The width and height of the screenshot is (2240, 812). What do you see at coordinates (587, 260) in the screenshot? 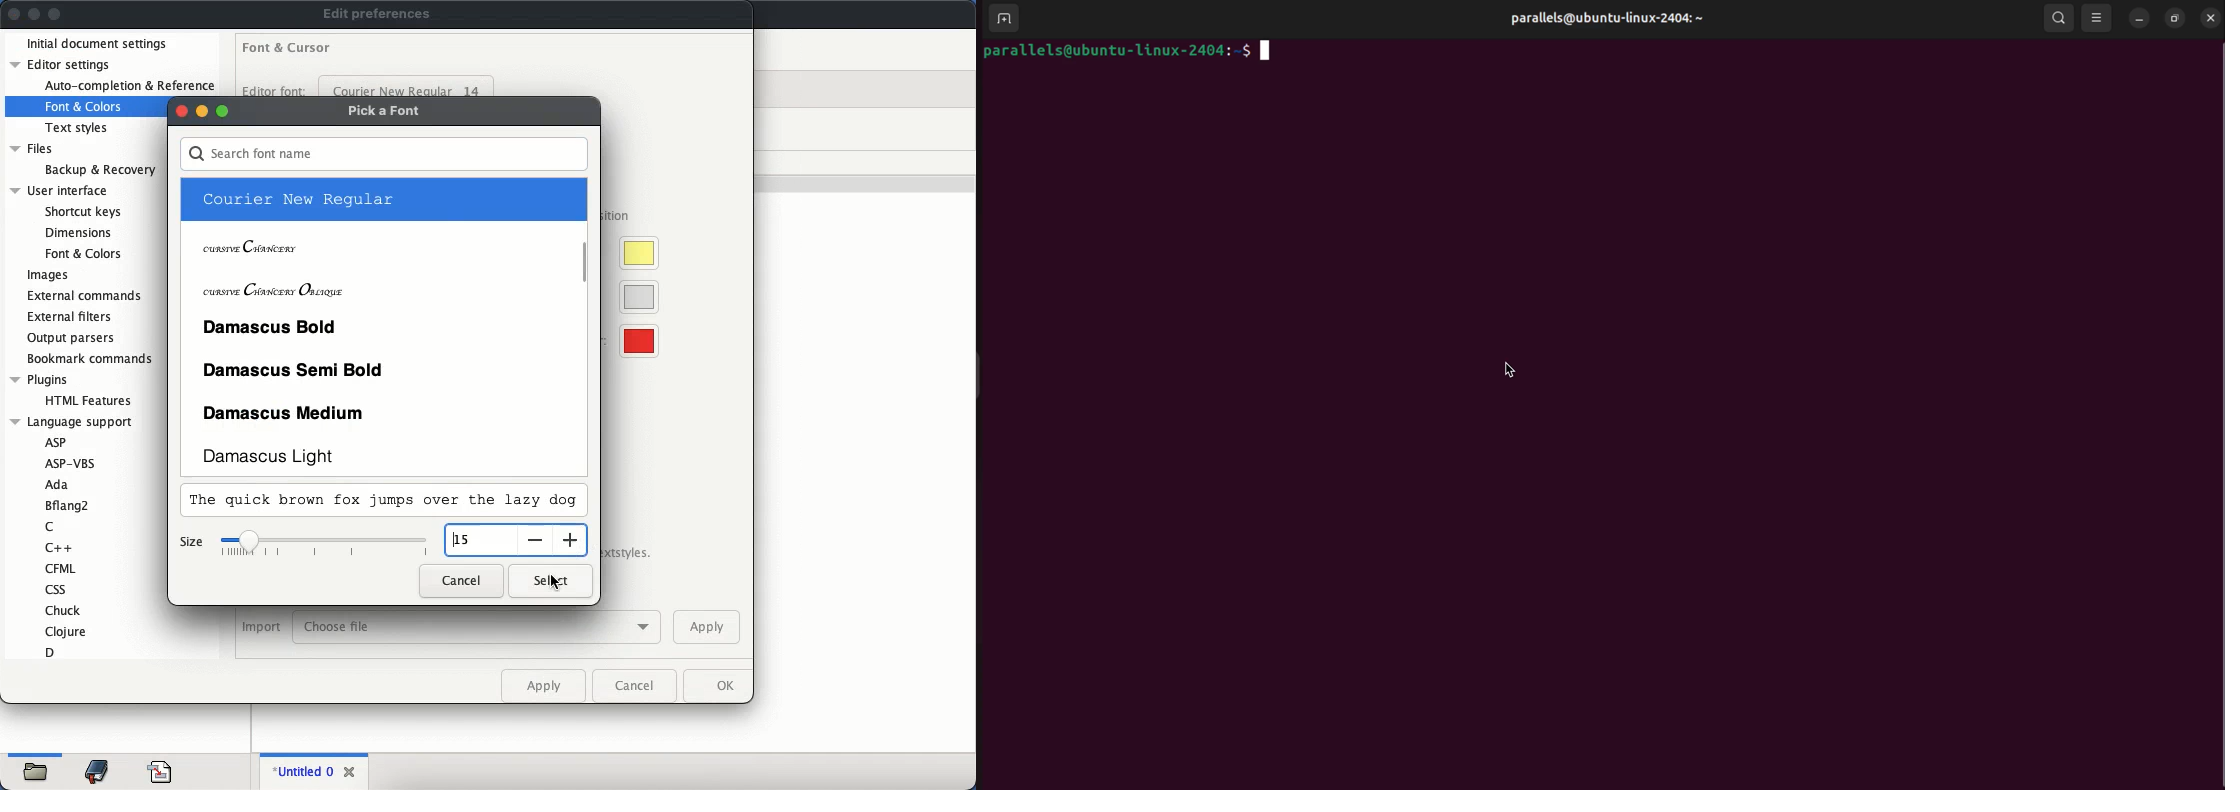
I see `scroll` at bounding box center [587, 260].